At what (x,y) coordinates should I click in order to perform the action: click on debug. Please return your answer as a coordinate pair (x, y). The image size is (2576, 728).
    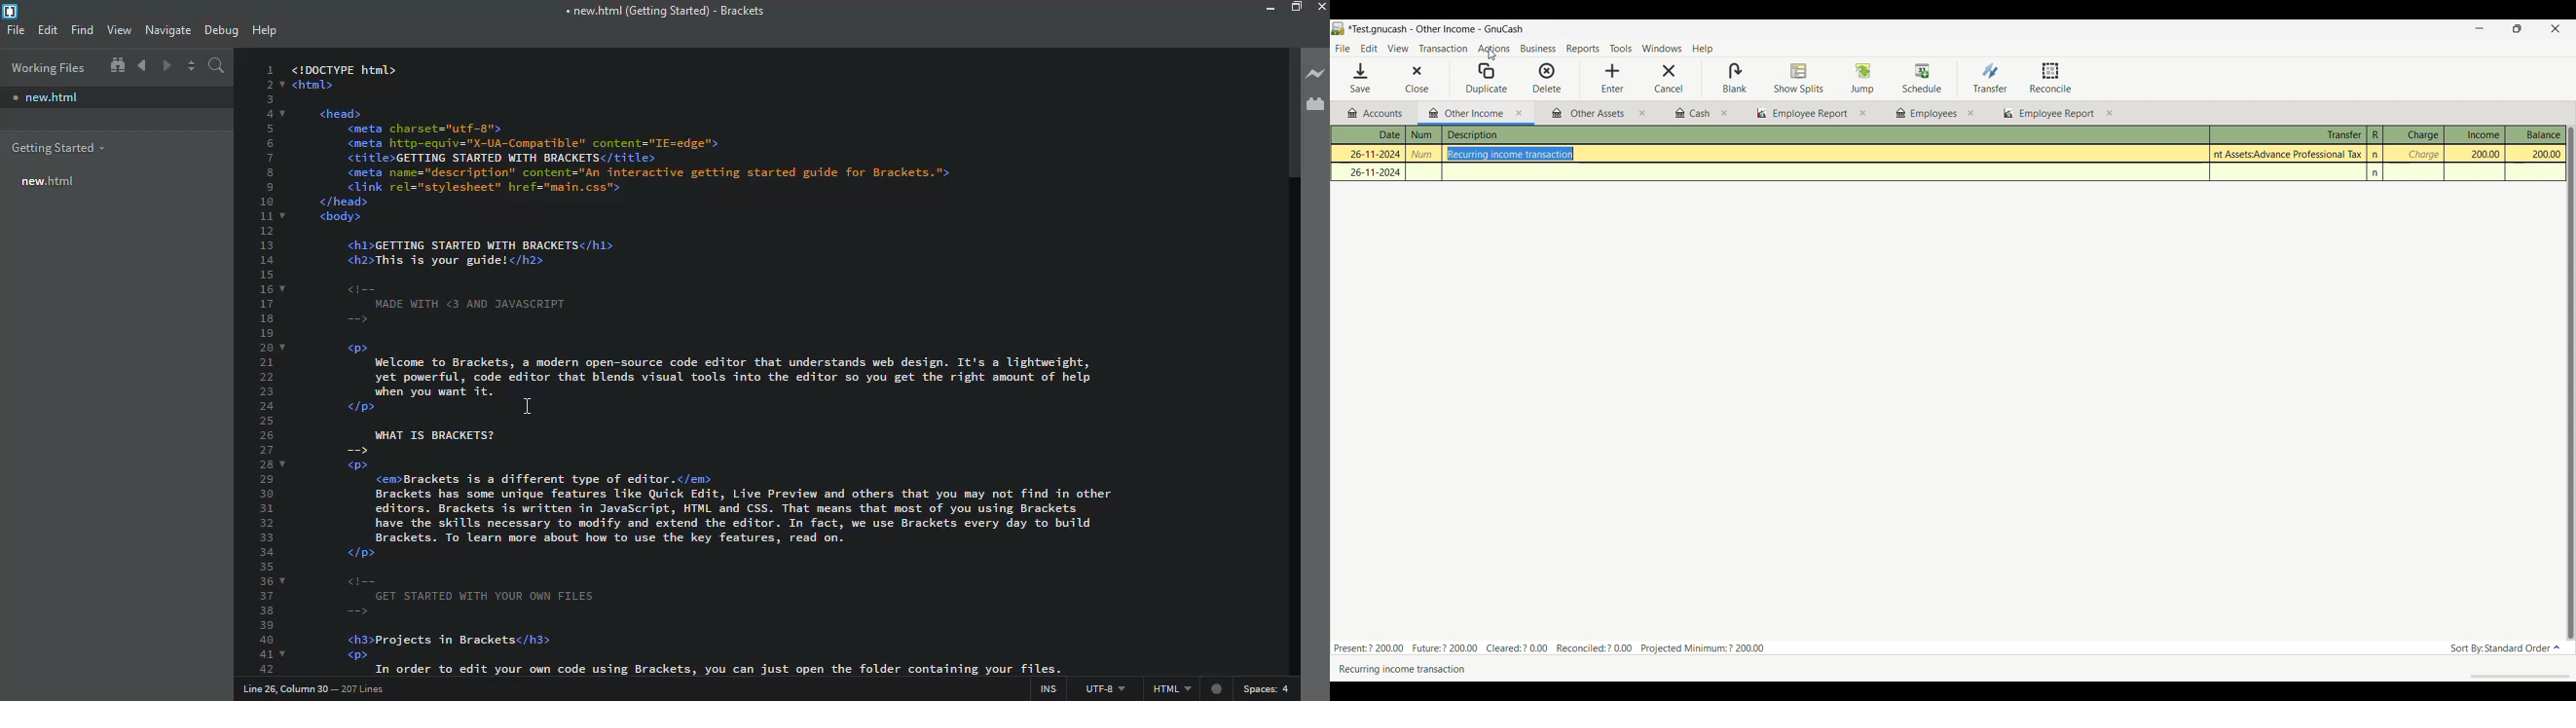
    Looking at the image, I should click on (223, 31).